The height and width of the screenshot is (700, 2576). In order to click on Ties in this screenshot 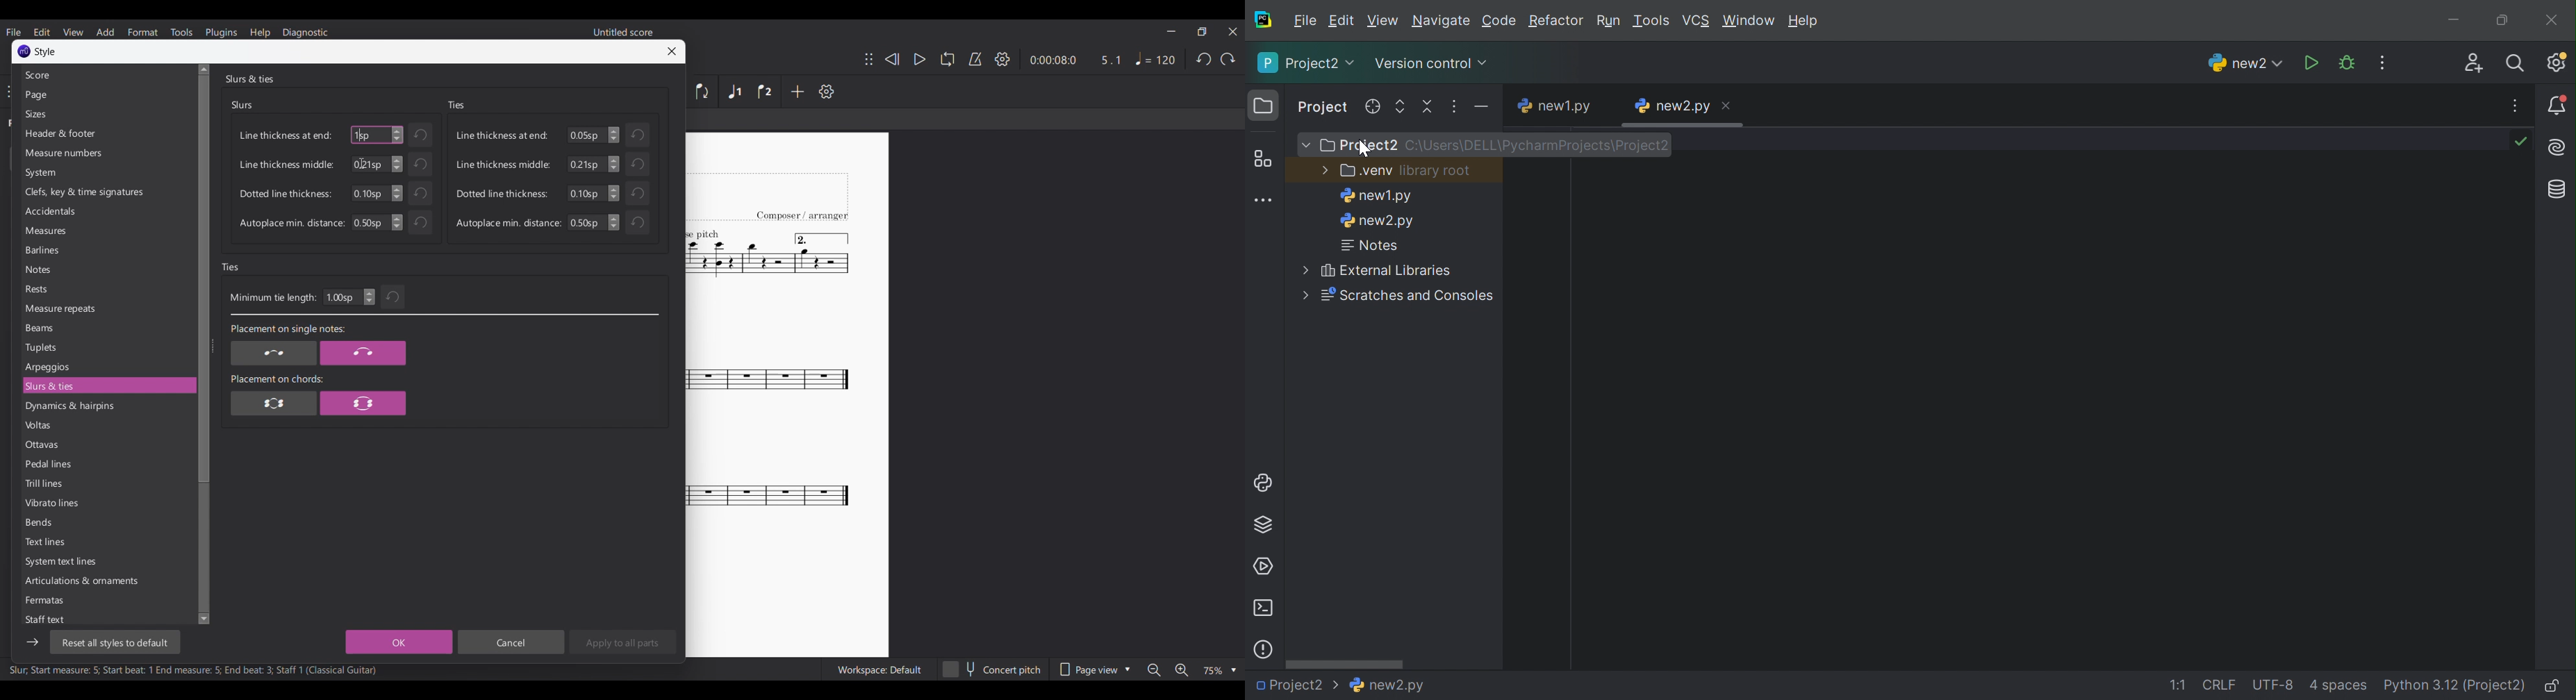, I will do `click(456, 105)`.